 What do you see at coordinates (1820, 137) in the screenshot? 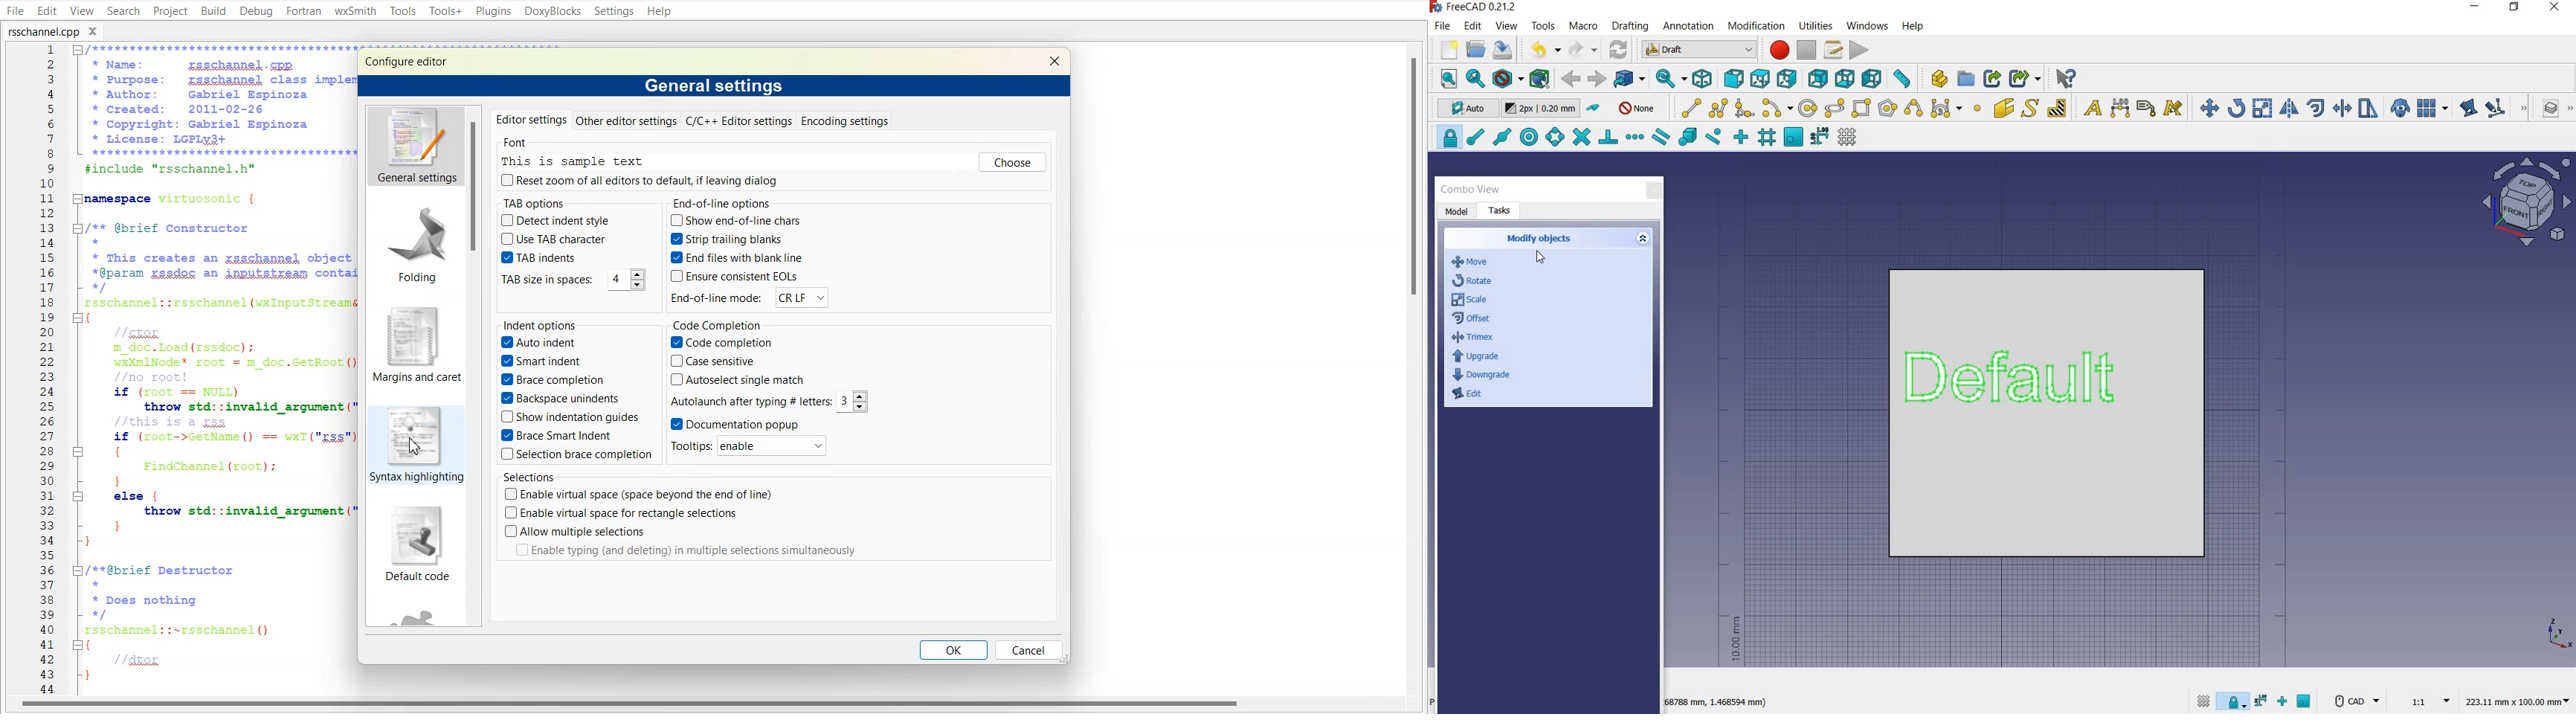
I see `snap dimensions` at bounding box center [1820, 137].